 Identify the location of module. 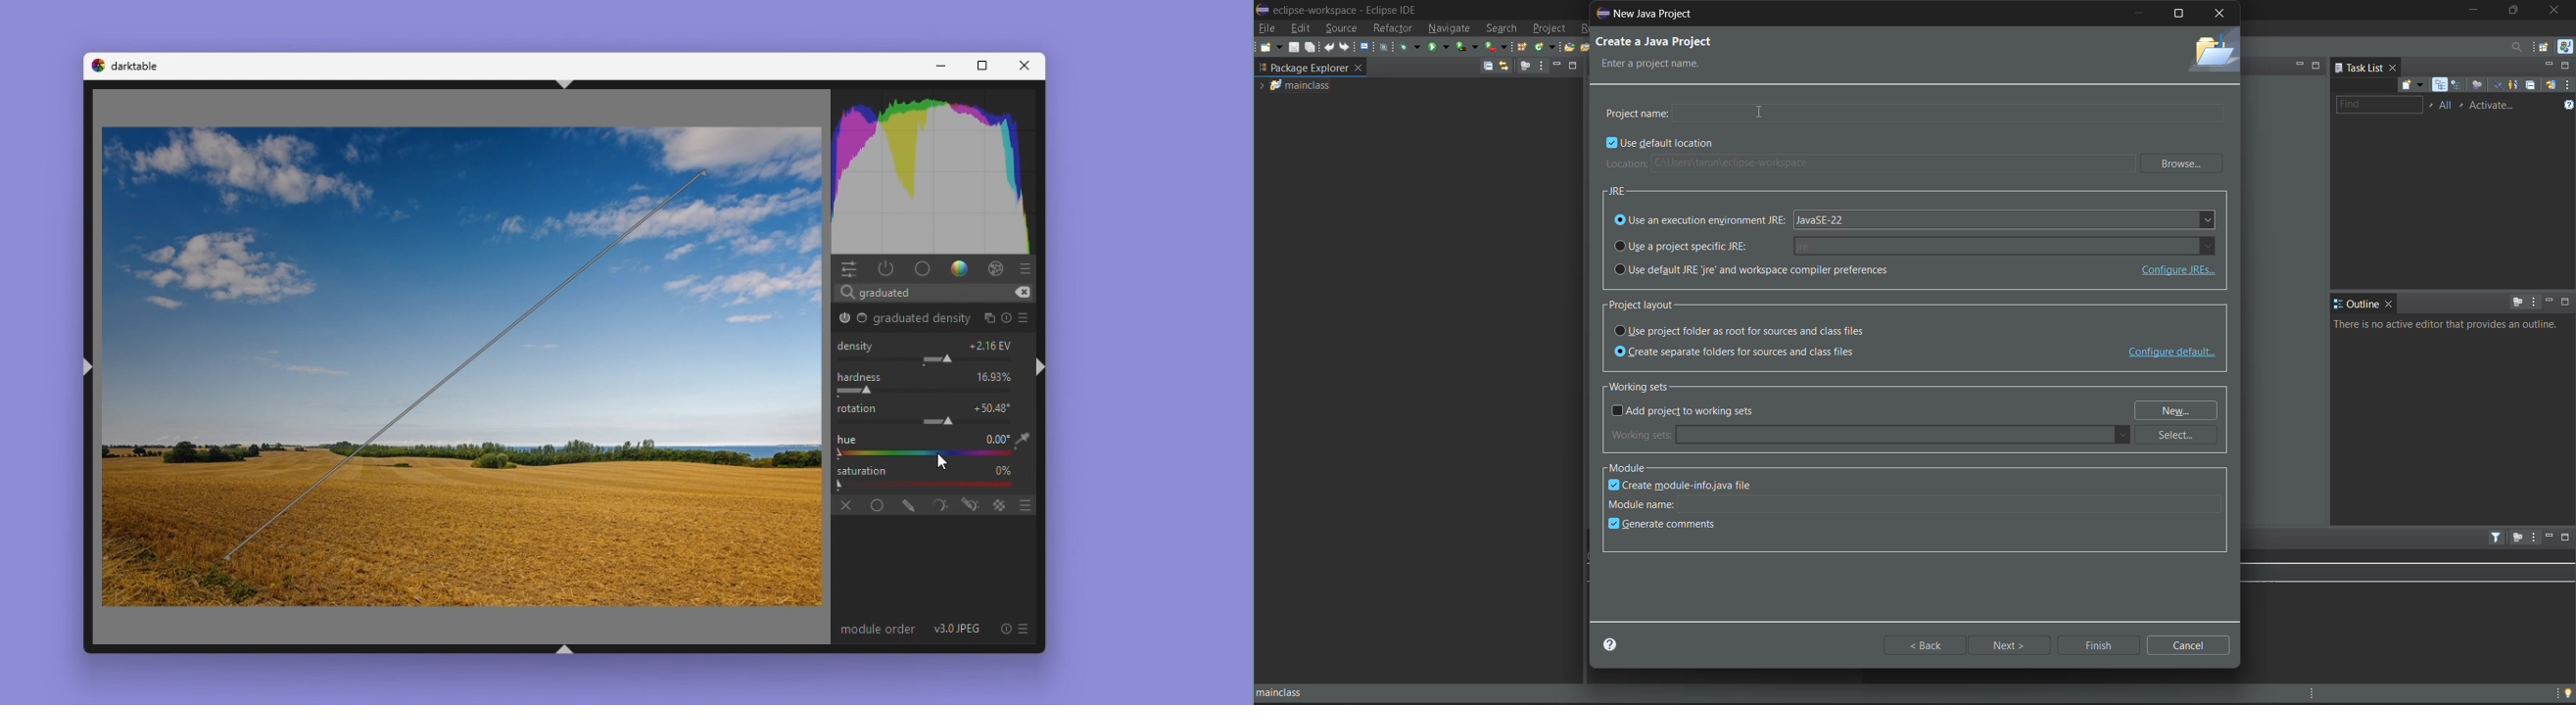
(1634, 467).